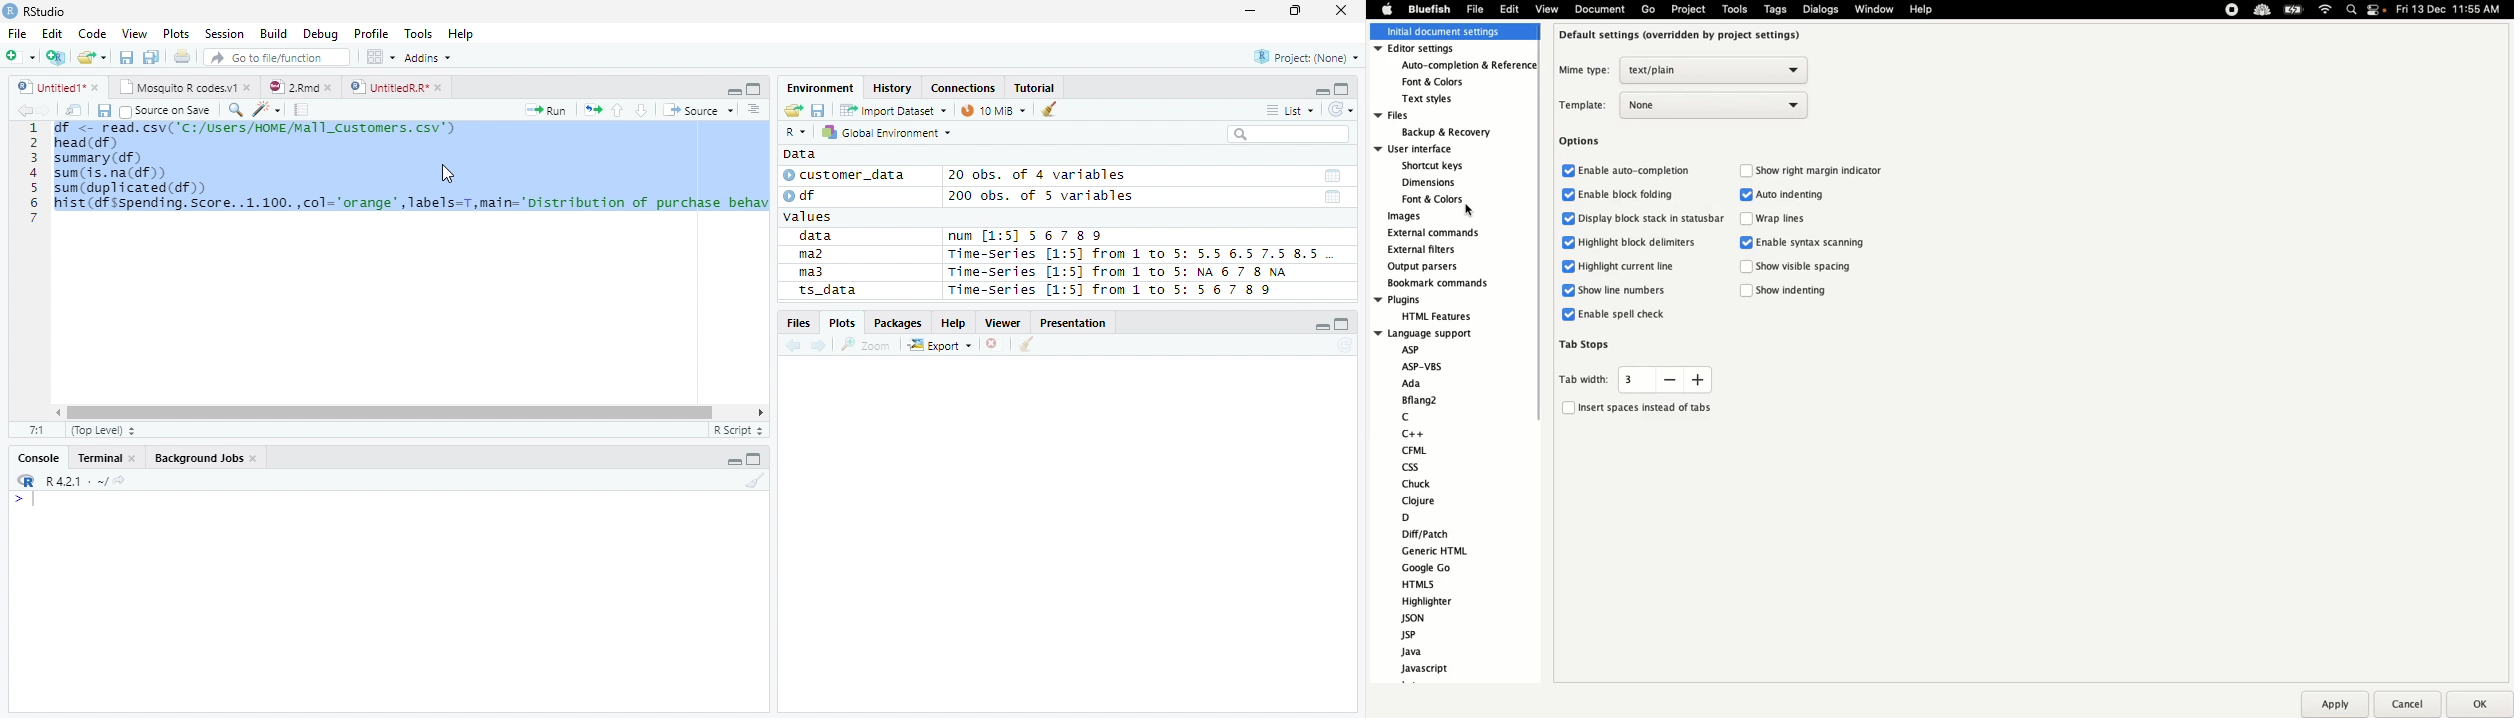  Describe the element at coordinates (35, 12) in the screenshot. I see `RStudio` at that location.